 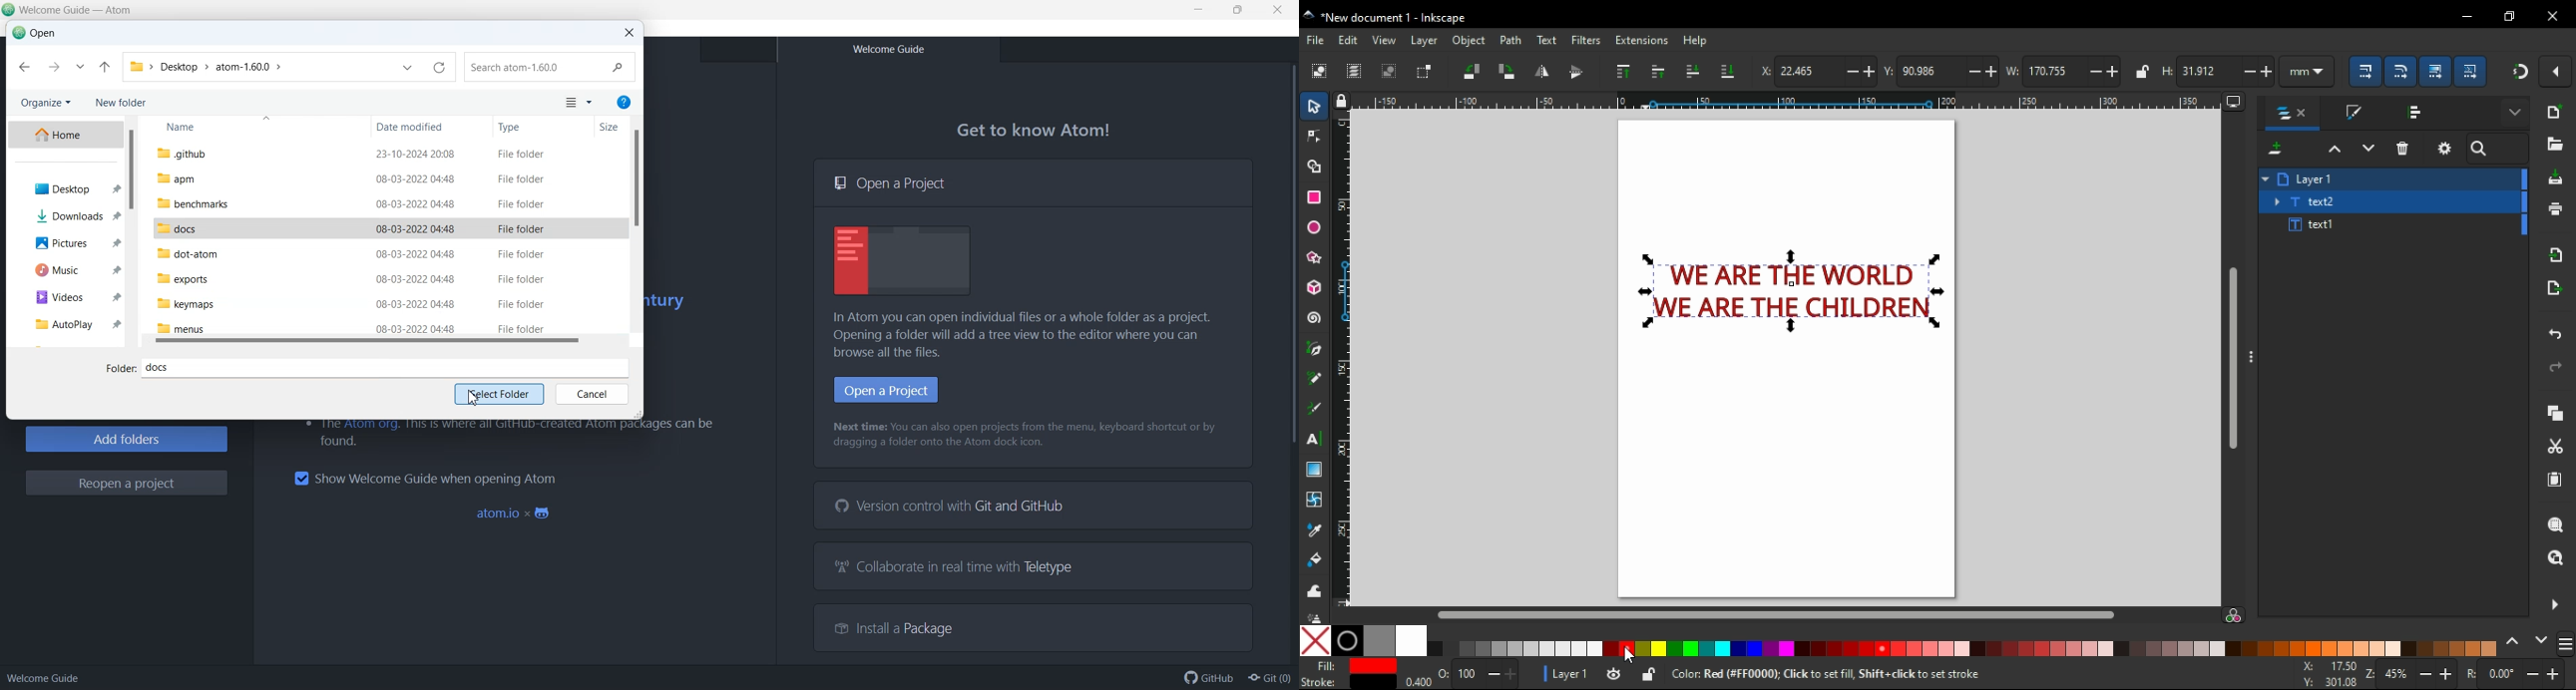 I want to click on width of selected object, so click(x=2063, y=70).